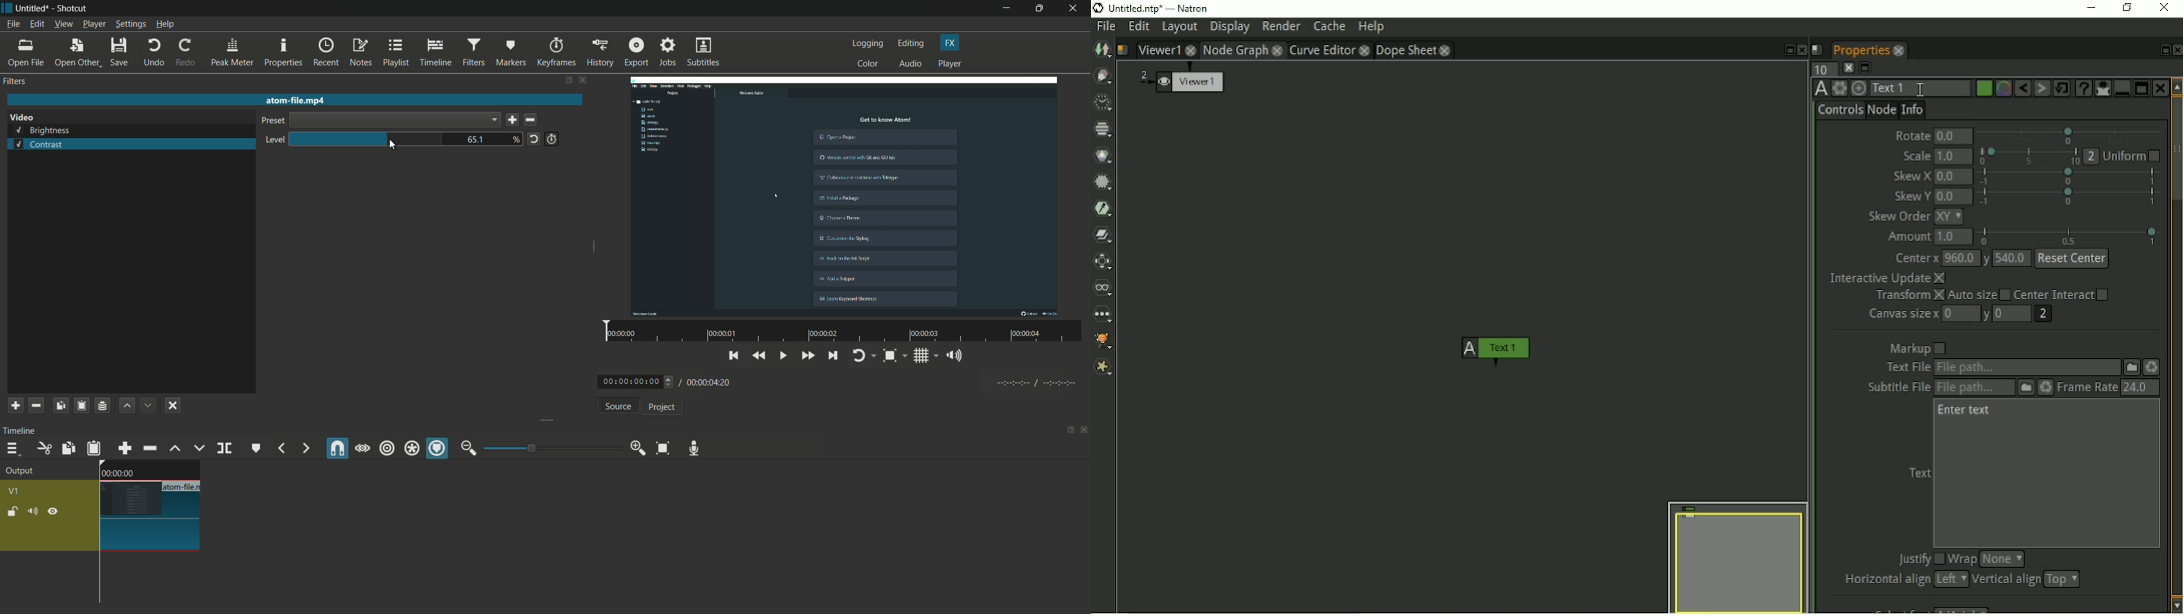  Describe the element at coordinates (367, 139) in the screenshot. I see `brightness bar` at that location.